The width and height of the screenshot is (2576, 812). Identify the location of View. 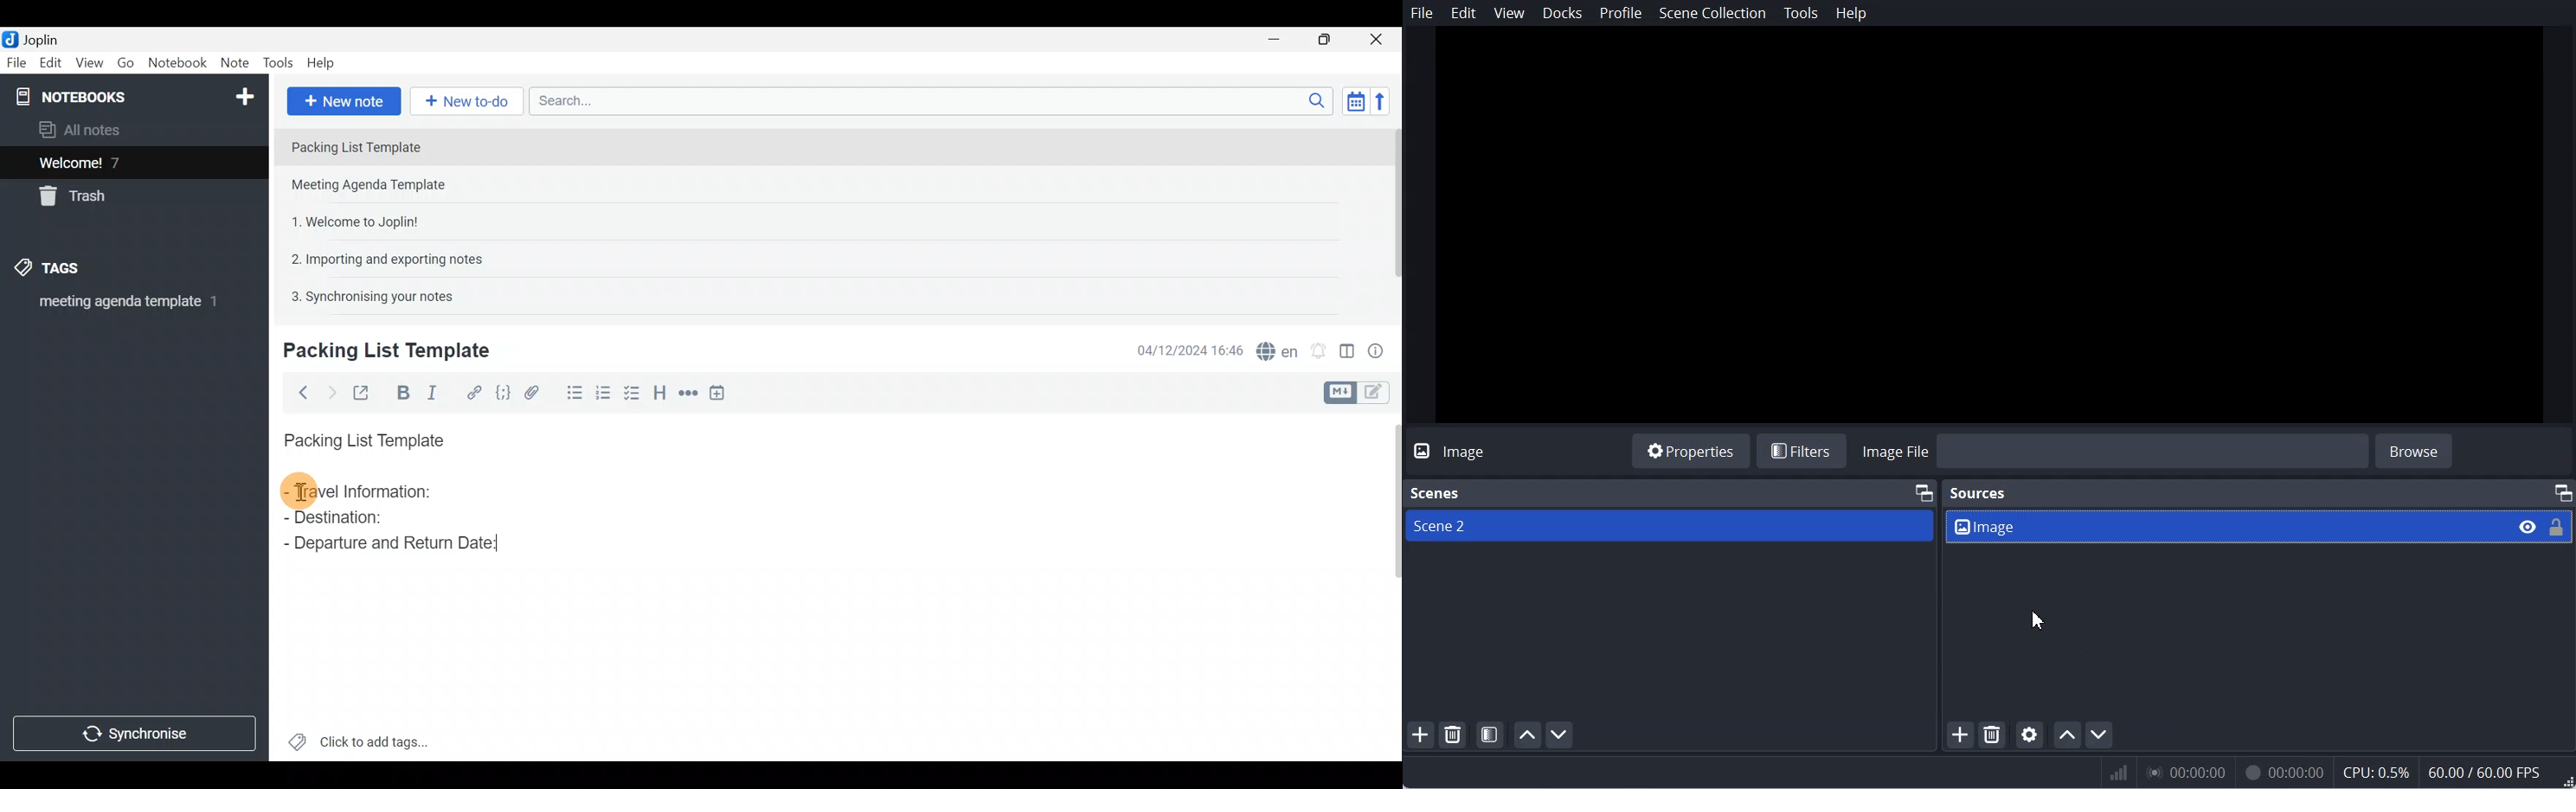
(91, 63).